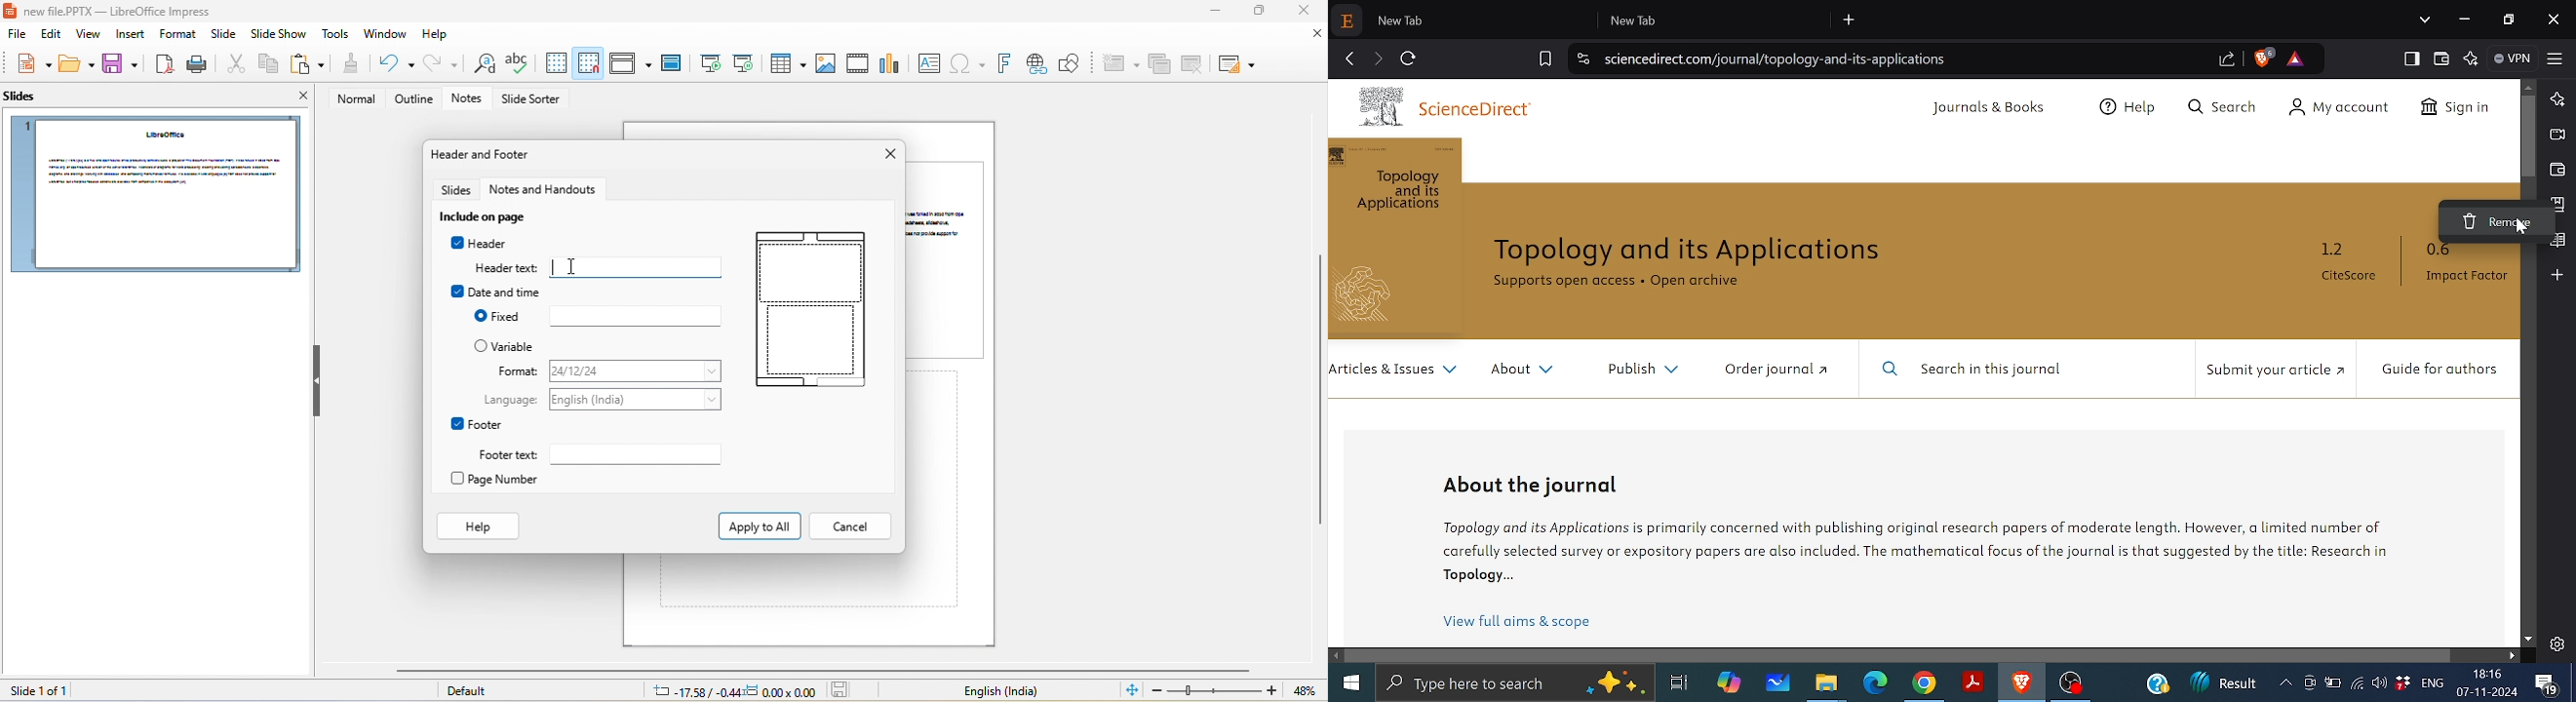 The height and width of the screenshot is (728, 2576). What do you see at coordinates (555, 63) in the screenshot?
I see `display to grid` at bounding box center [555, 63].